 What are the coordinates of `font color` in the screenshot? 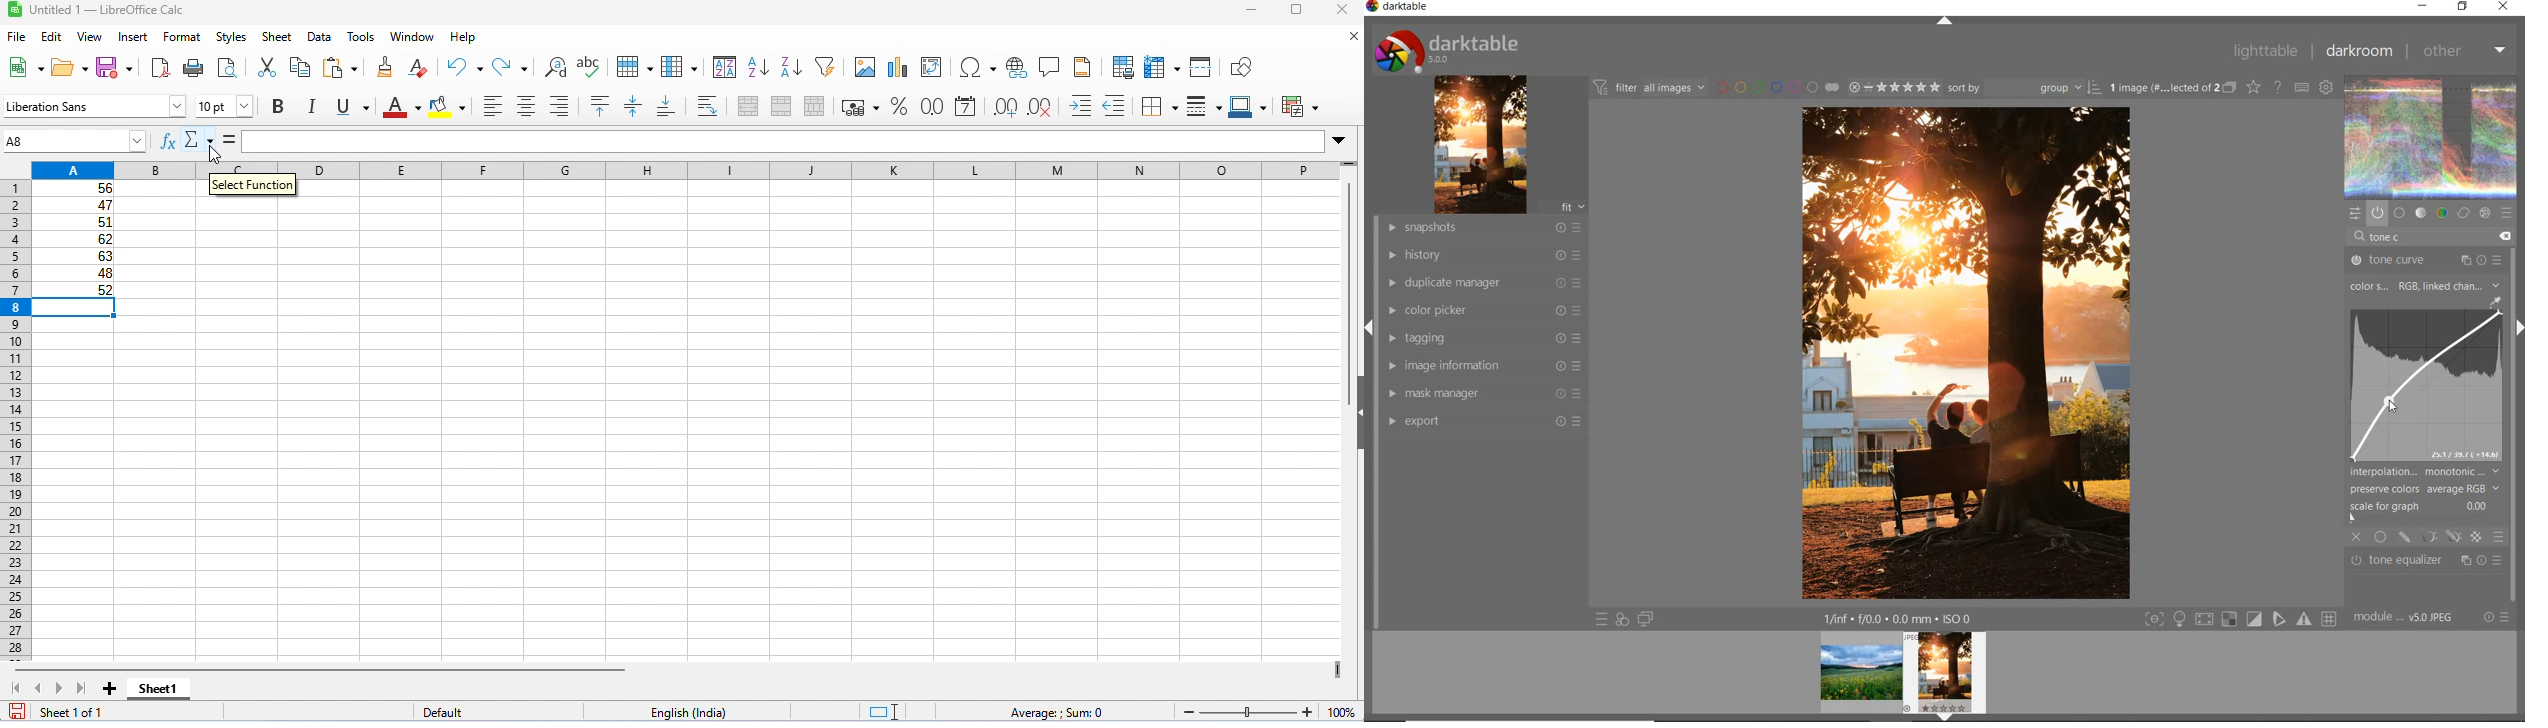 It's located at (398, 106).